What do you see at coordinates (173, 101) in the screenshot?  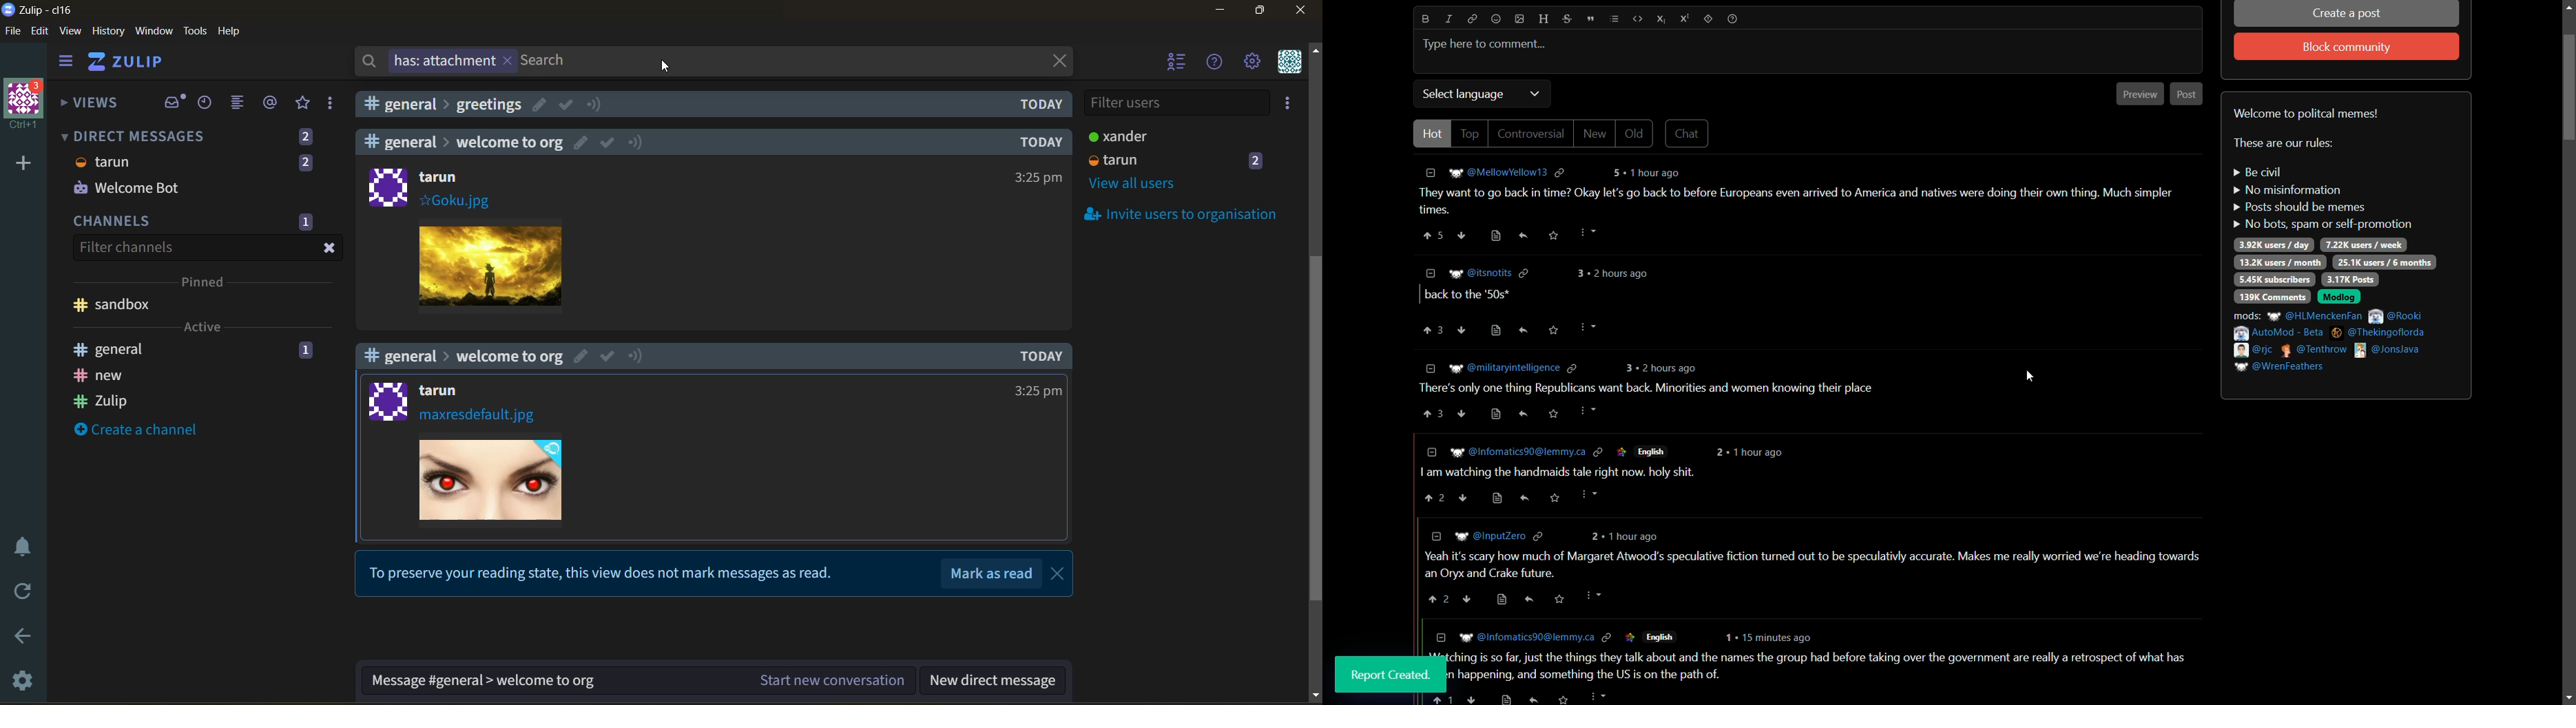 I see `inbox` at bounding box center [173, 101].